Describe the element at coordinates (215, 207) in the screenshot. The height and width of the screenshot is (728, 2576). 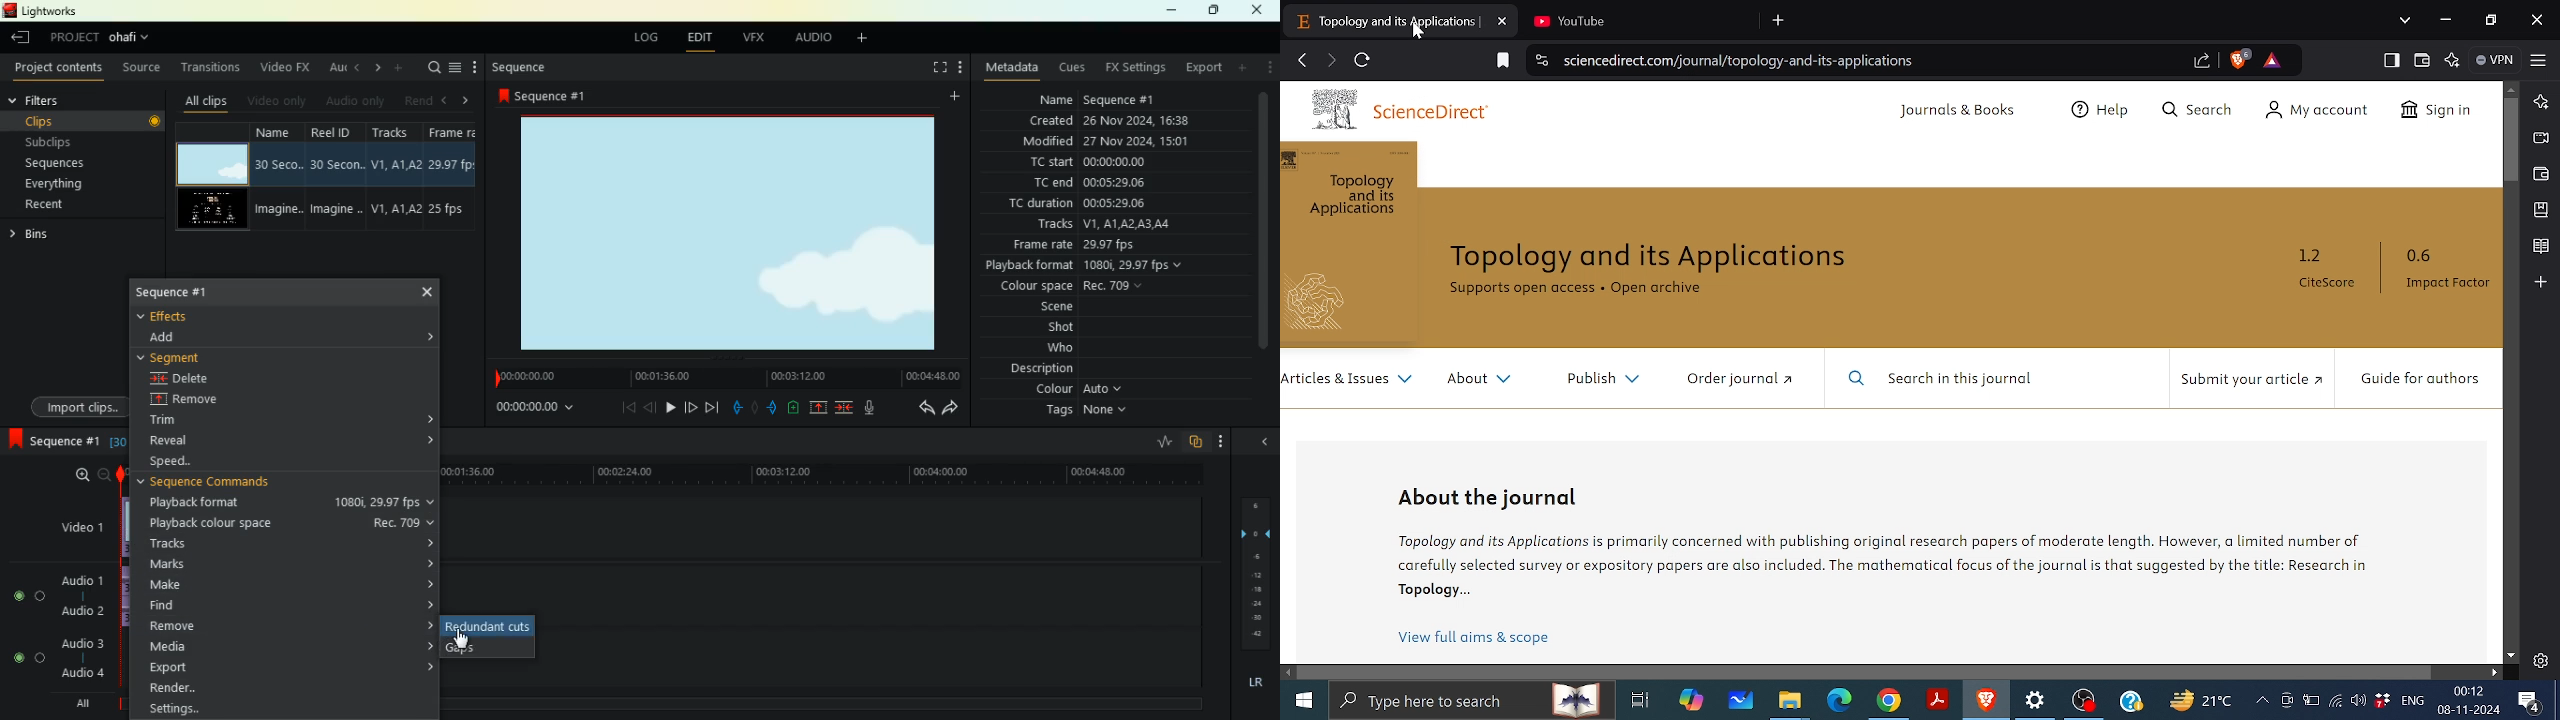
I see `videos` at that location.